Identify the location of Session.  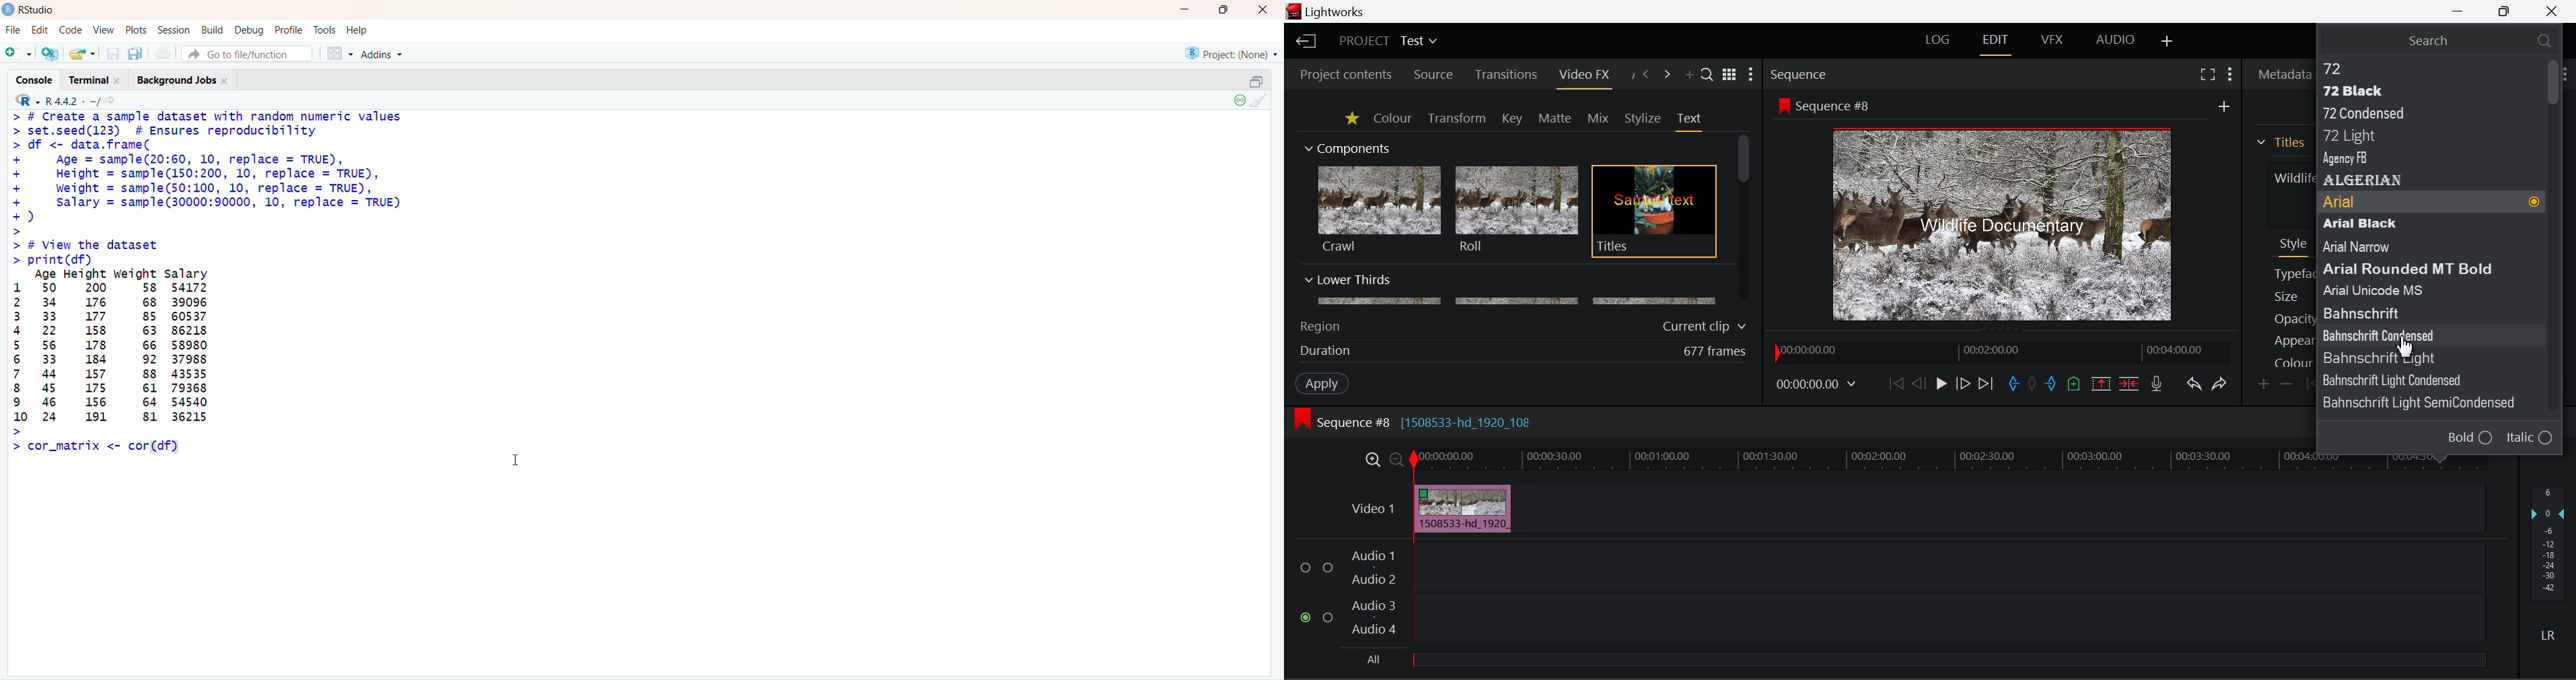
(175, 30).